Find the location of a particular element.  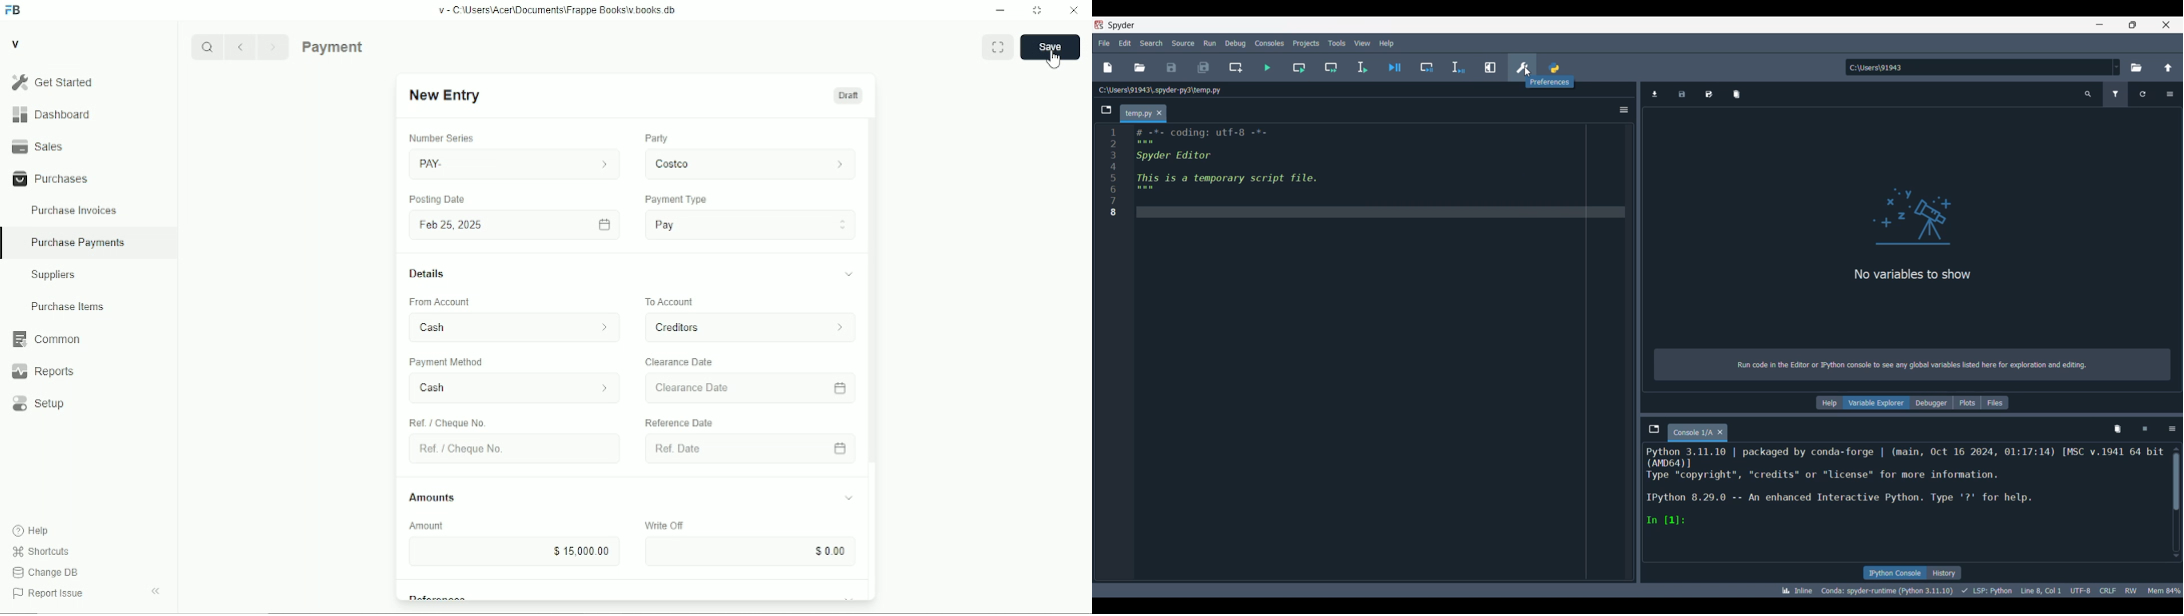

From Account is located at coordinates (508, 325).